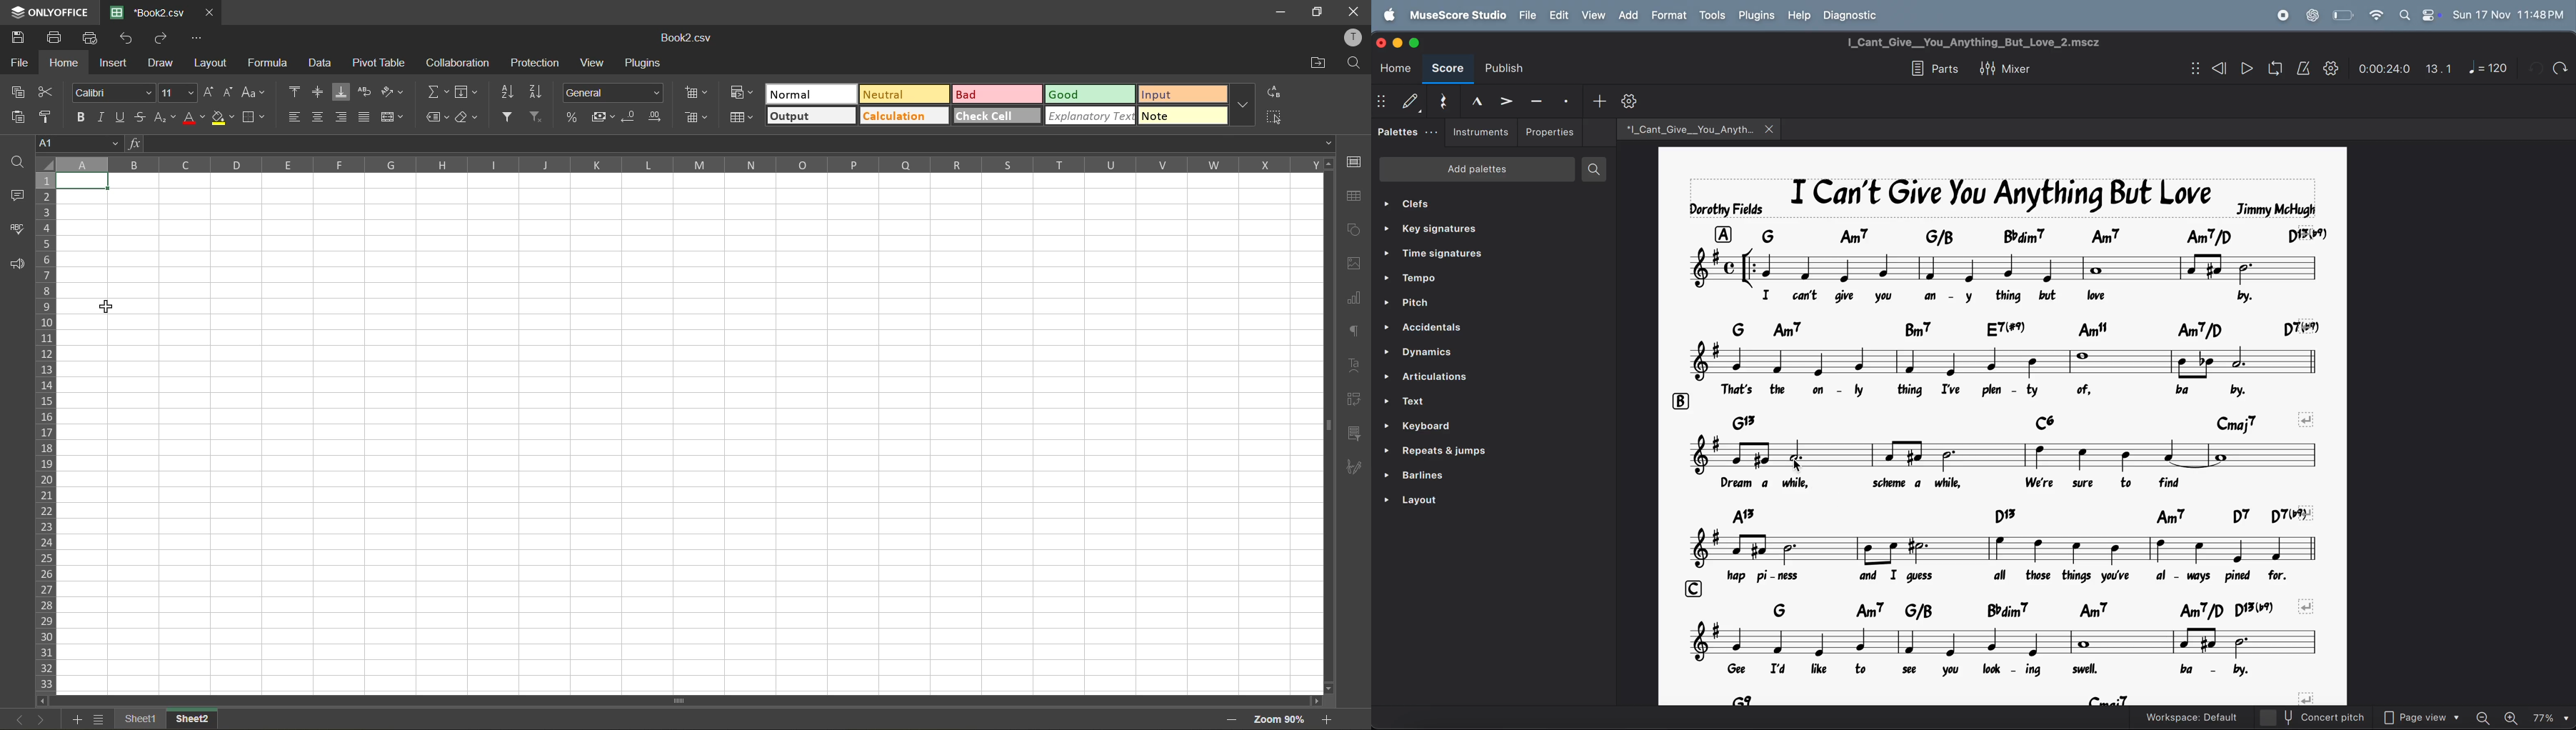 The width and height of the screenshot is (2576, 756). What do you see at coordinates (1092, 116) in the screenshot?
I see `explanatory text` at bounding box center [1092, 116].